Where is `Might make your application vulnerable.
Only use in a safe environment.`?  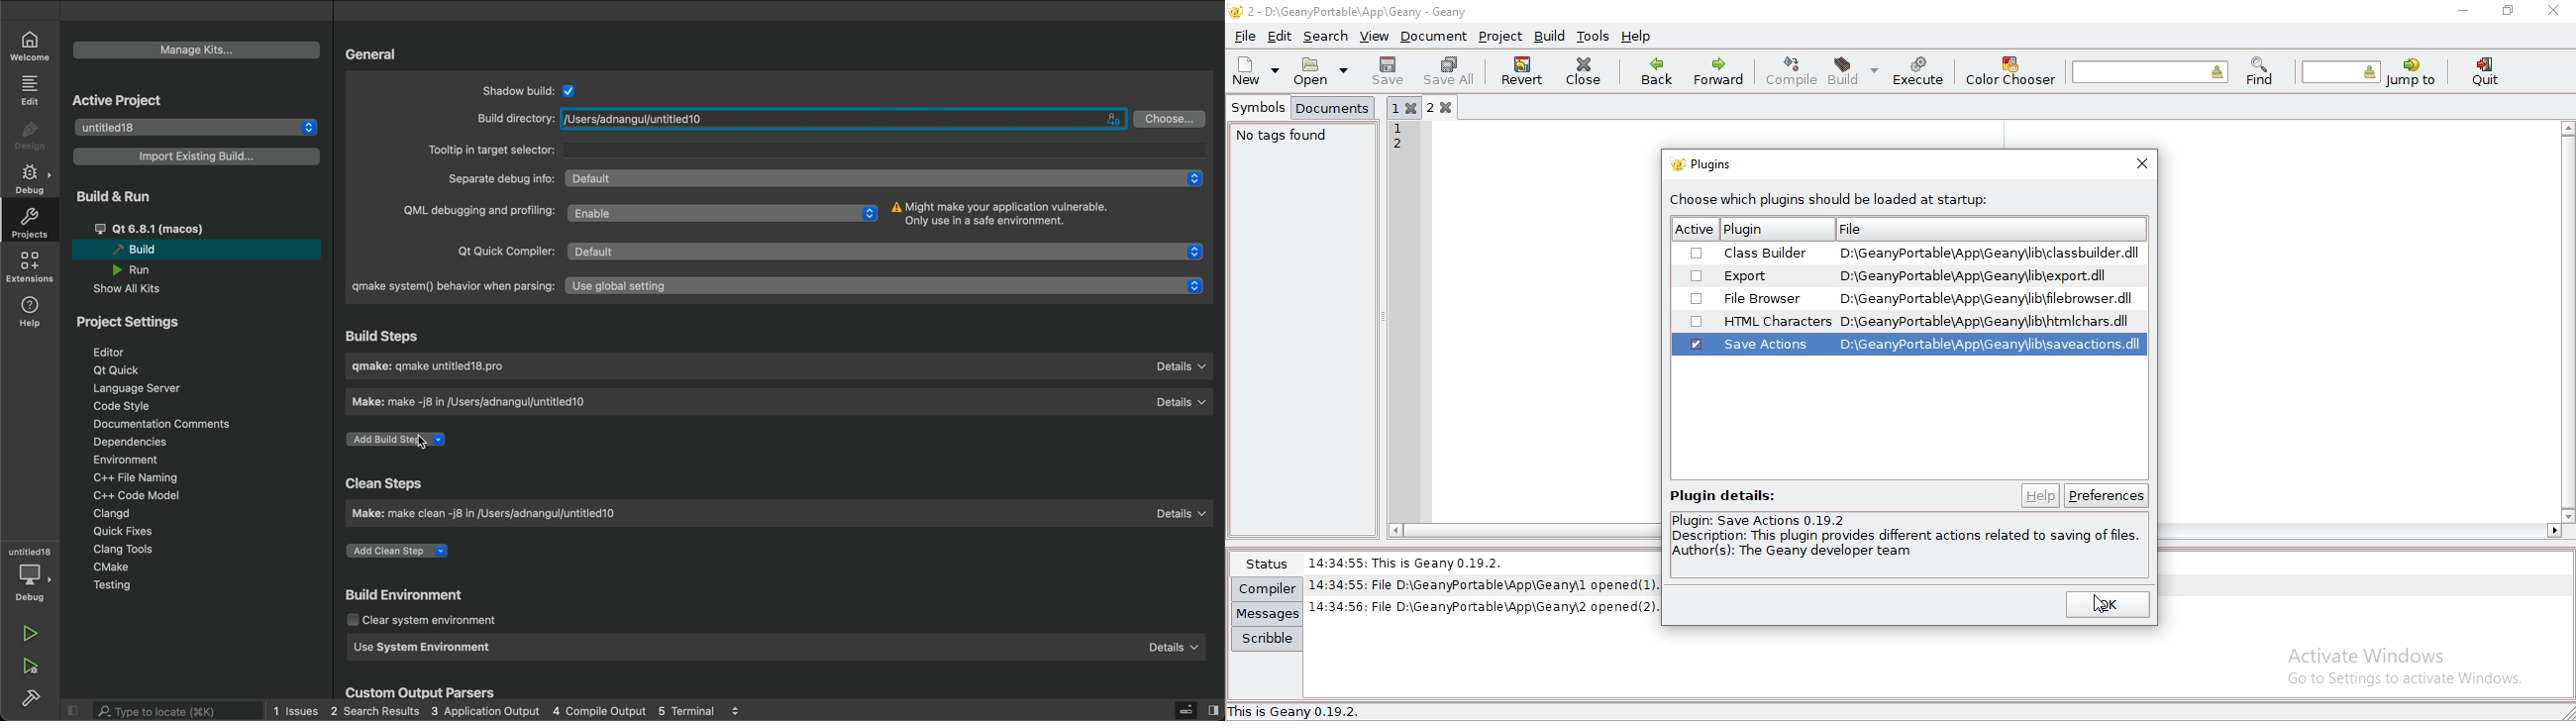
Might make your application vulnerable.
Only use in a safe environment. is located at coordinates (1008, 215).